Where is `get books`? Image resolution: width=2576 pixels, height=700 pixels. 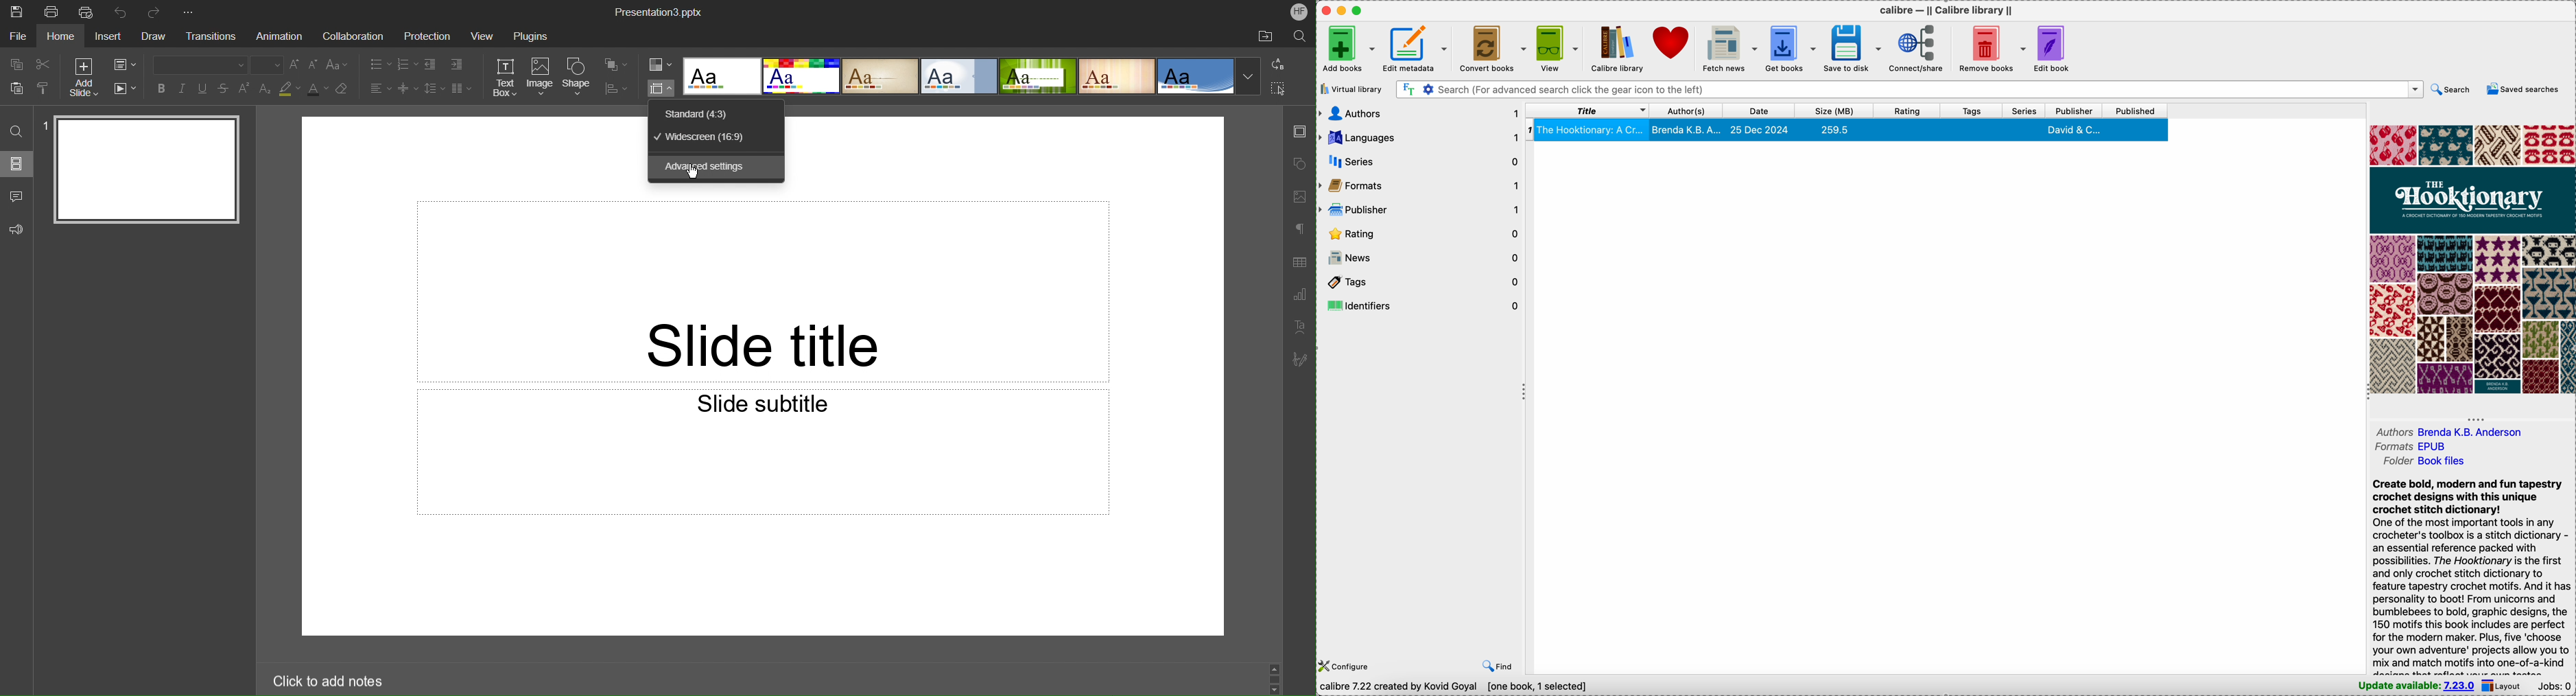
get books is located at coordinates (1791, 48).